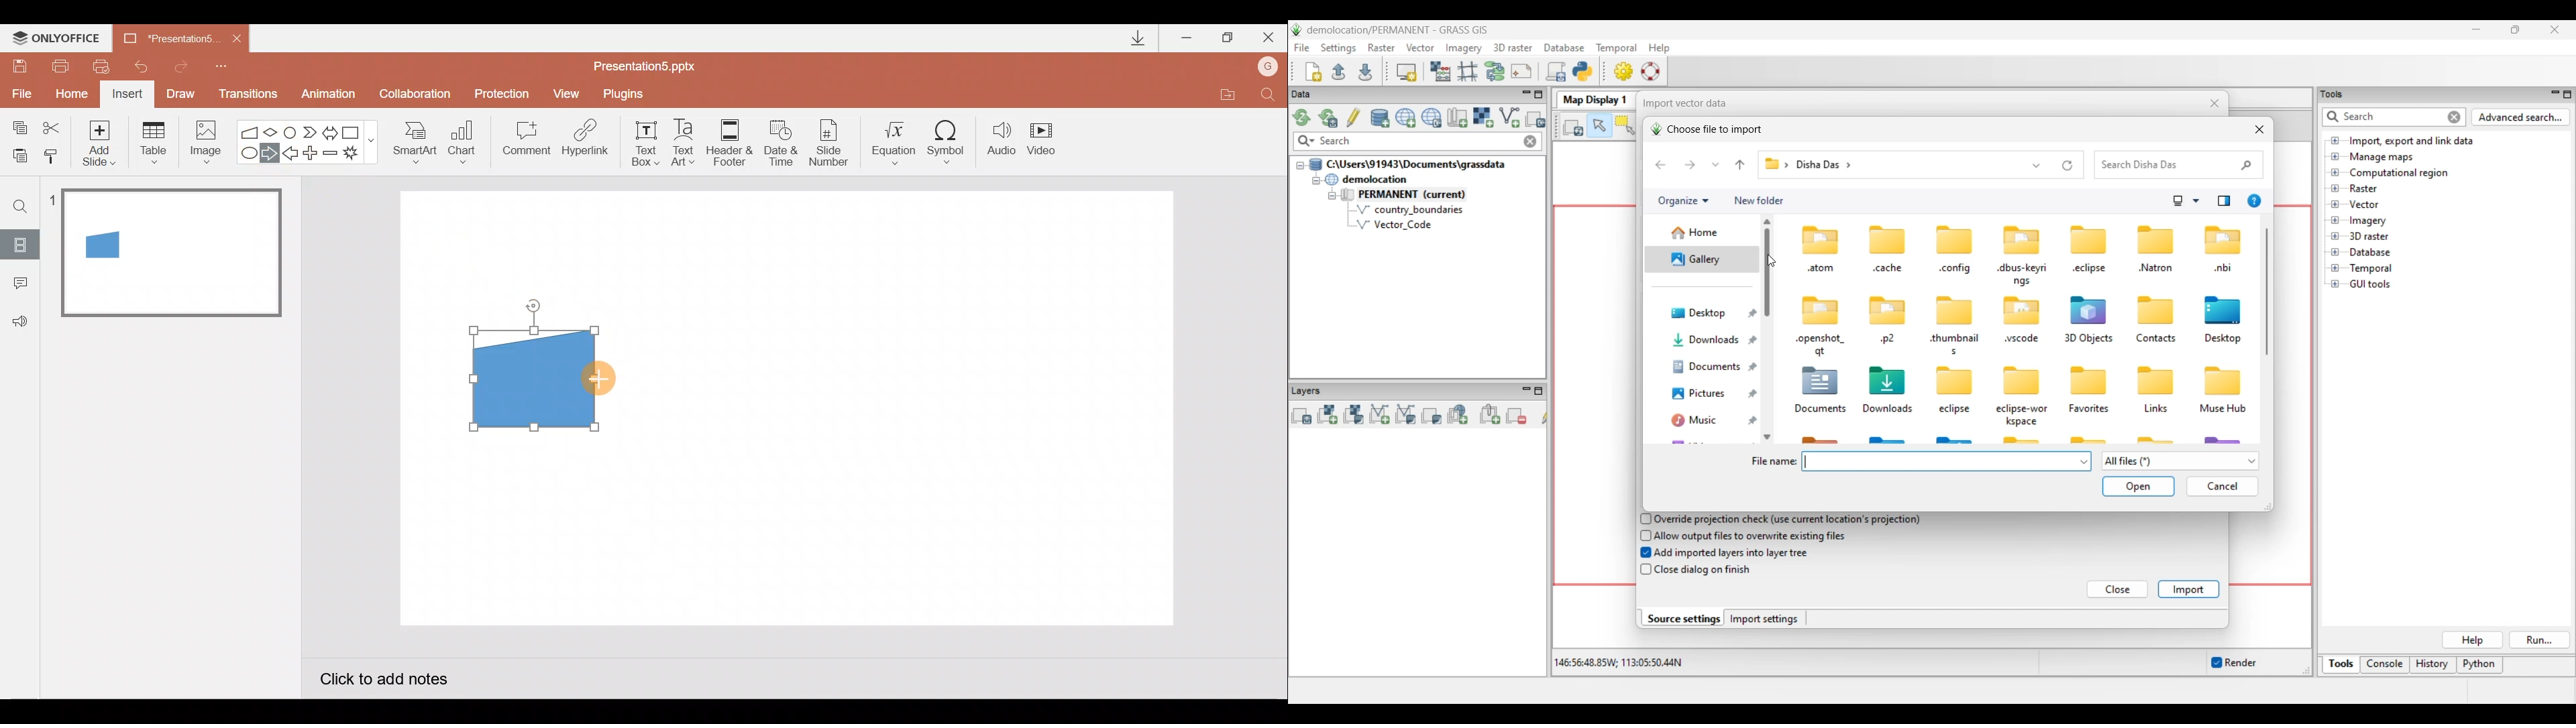 Image resolution: width=2576 pixels, height=728 pixels. Describe the element at coordinates (102, 142) in the screenshot. I see `Add slide` at that location.